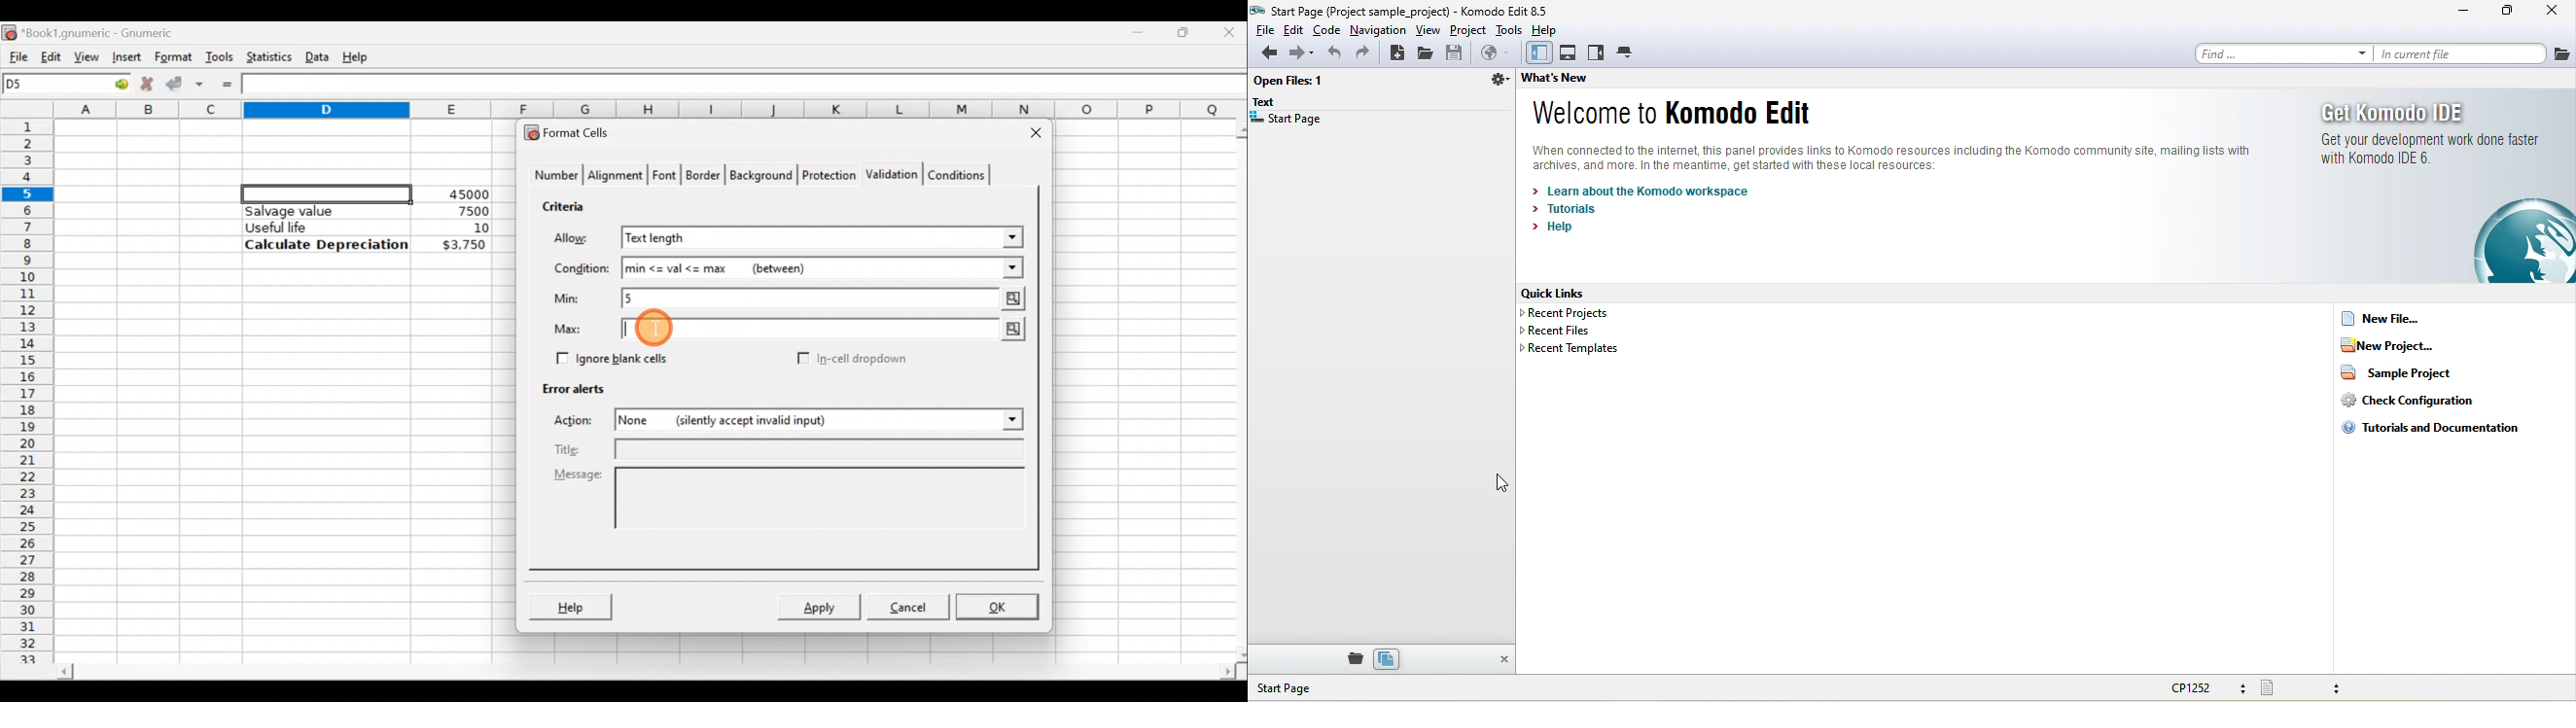 The image size is (2576, 728). I want to click on Edit, so click(51, 54).